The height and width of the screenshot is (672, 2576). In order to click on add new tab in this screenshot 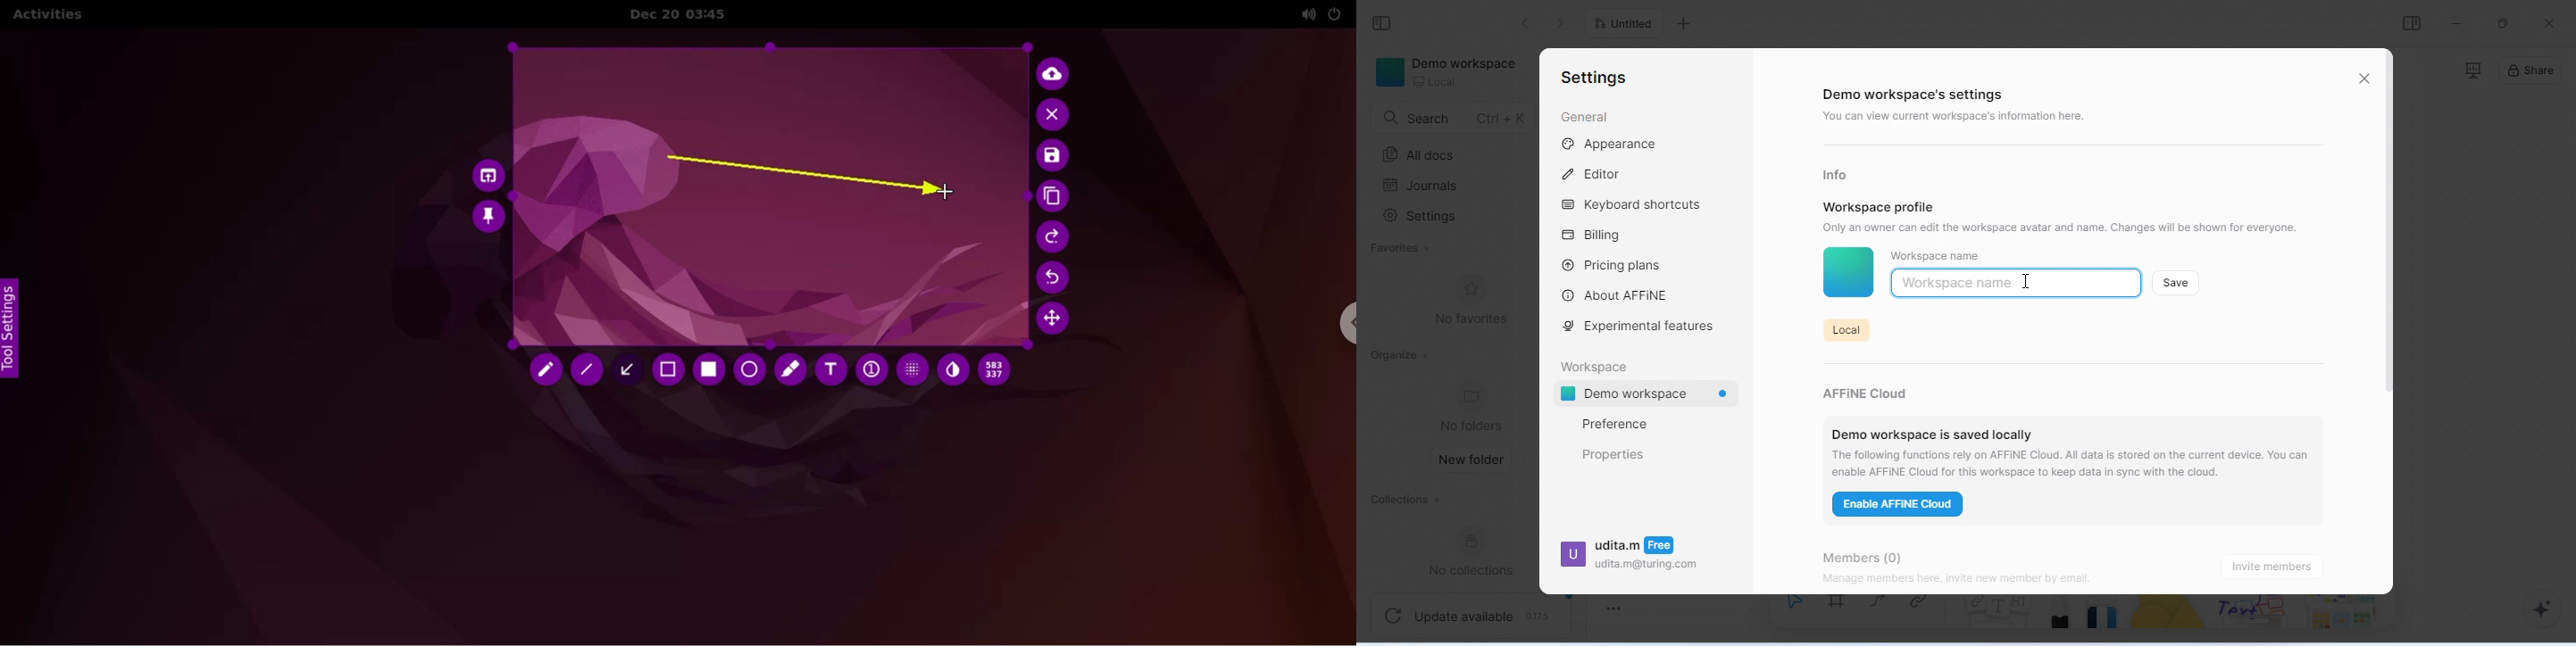, I will do `click(1686, 24)`.